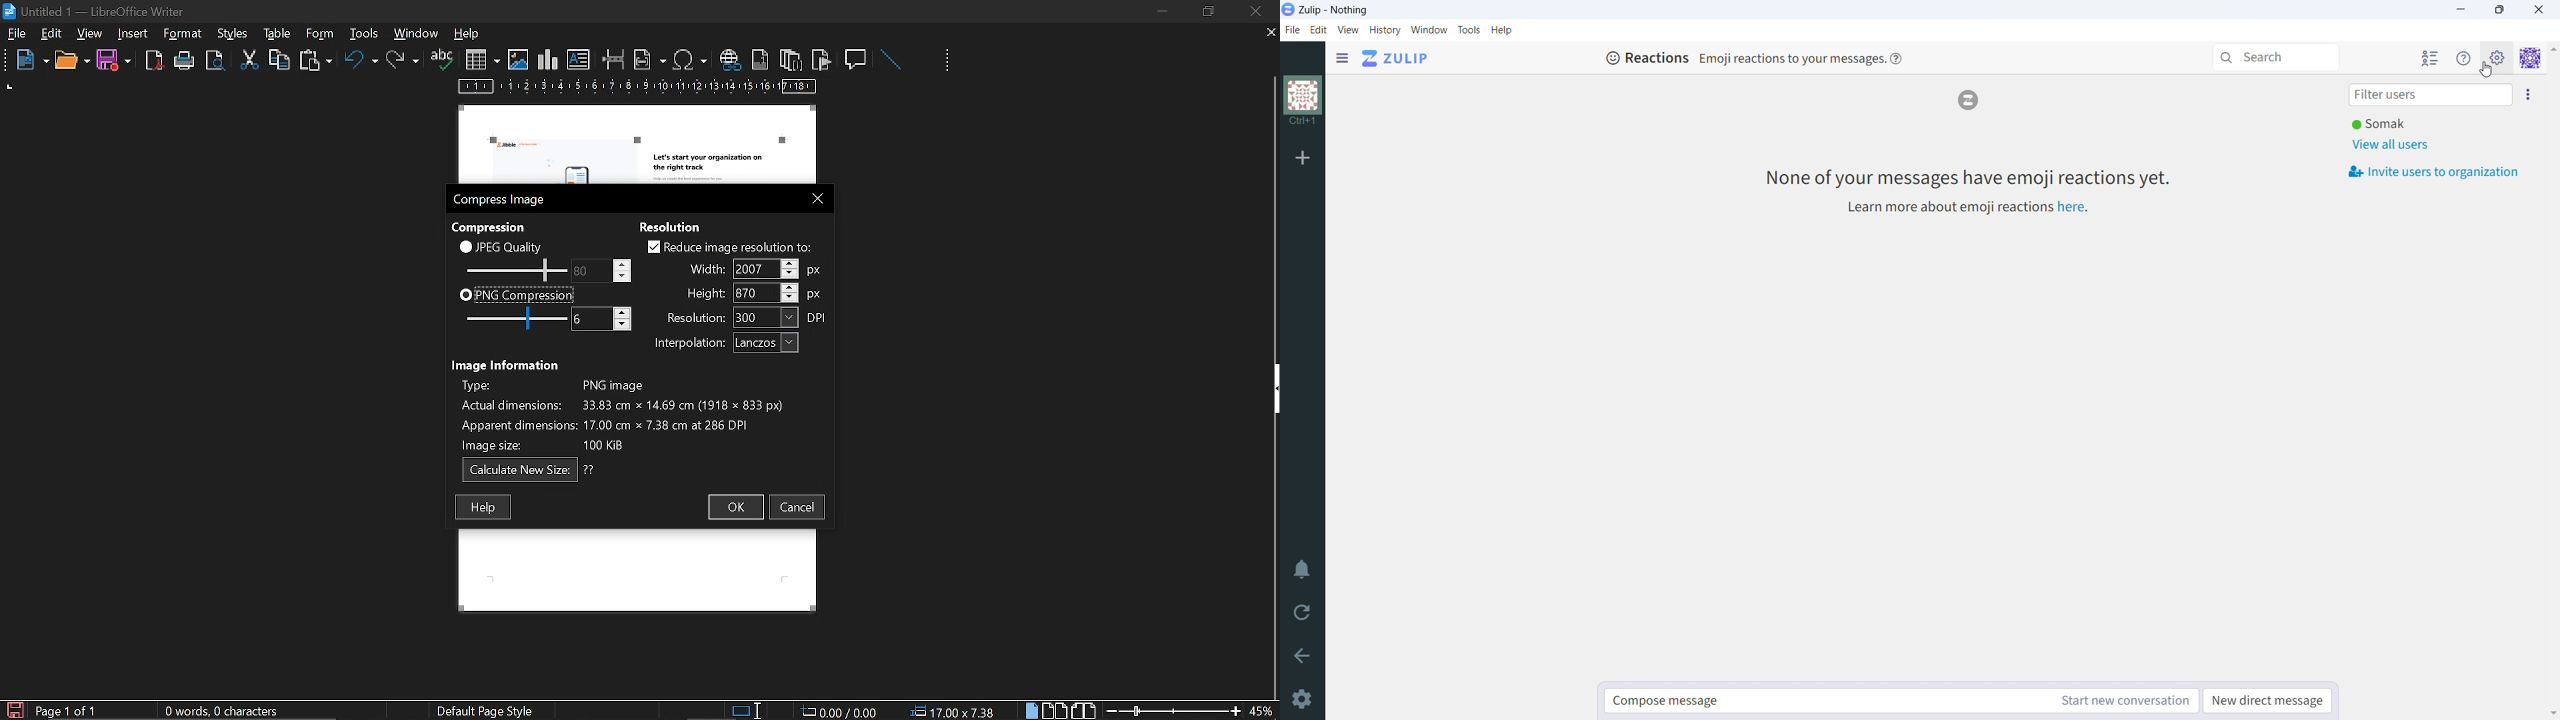 The width and height of the screenshot is (2576, 728). I want to click on personal menu, so click(2531, 58).